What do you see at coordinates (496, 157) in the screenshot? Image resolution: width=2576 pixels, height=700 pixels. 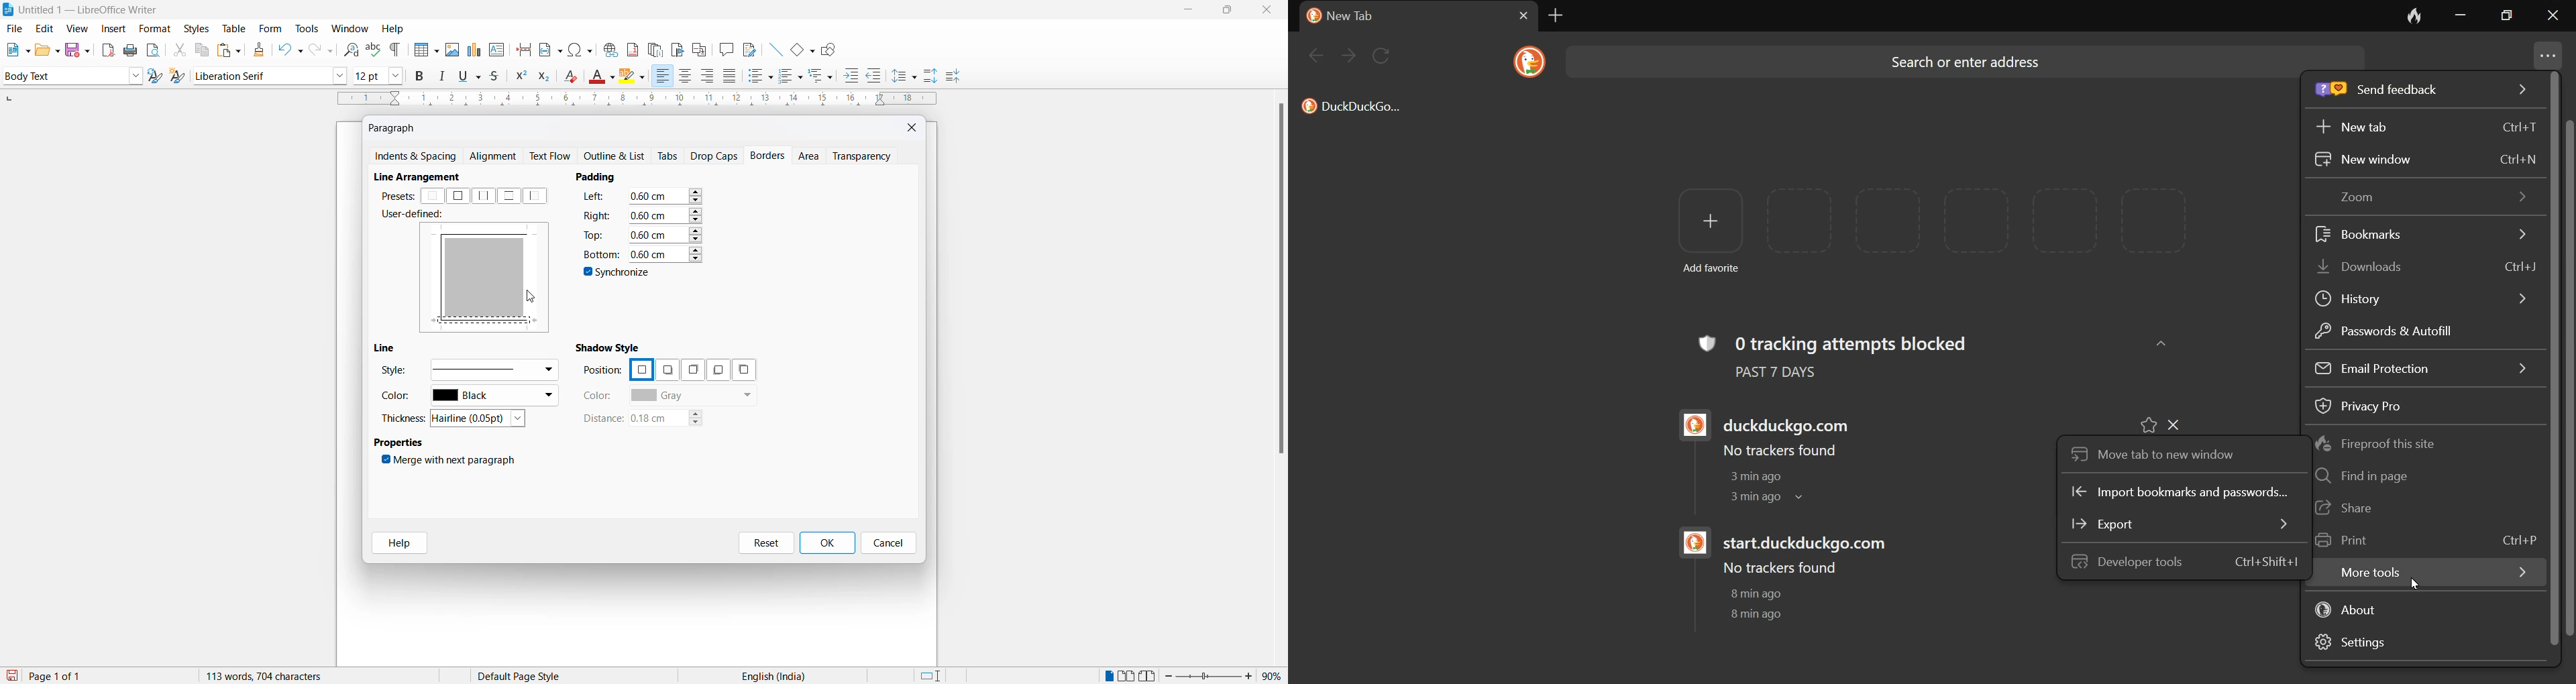 I see `alignment` at bounding box center [496, 157].